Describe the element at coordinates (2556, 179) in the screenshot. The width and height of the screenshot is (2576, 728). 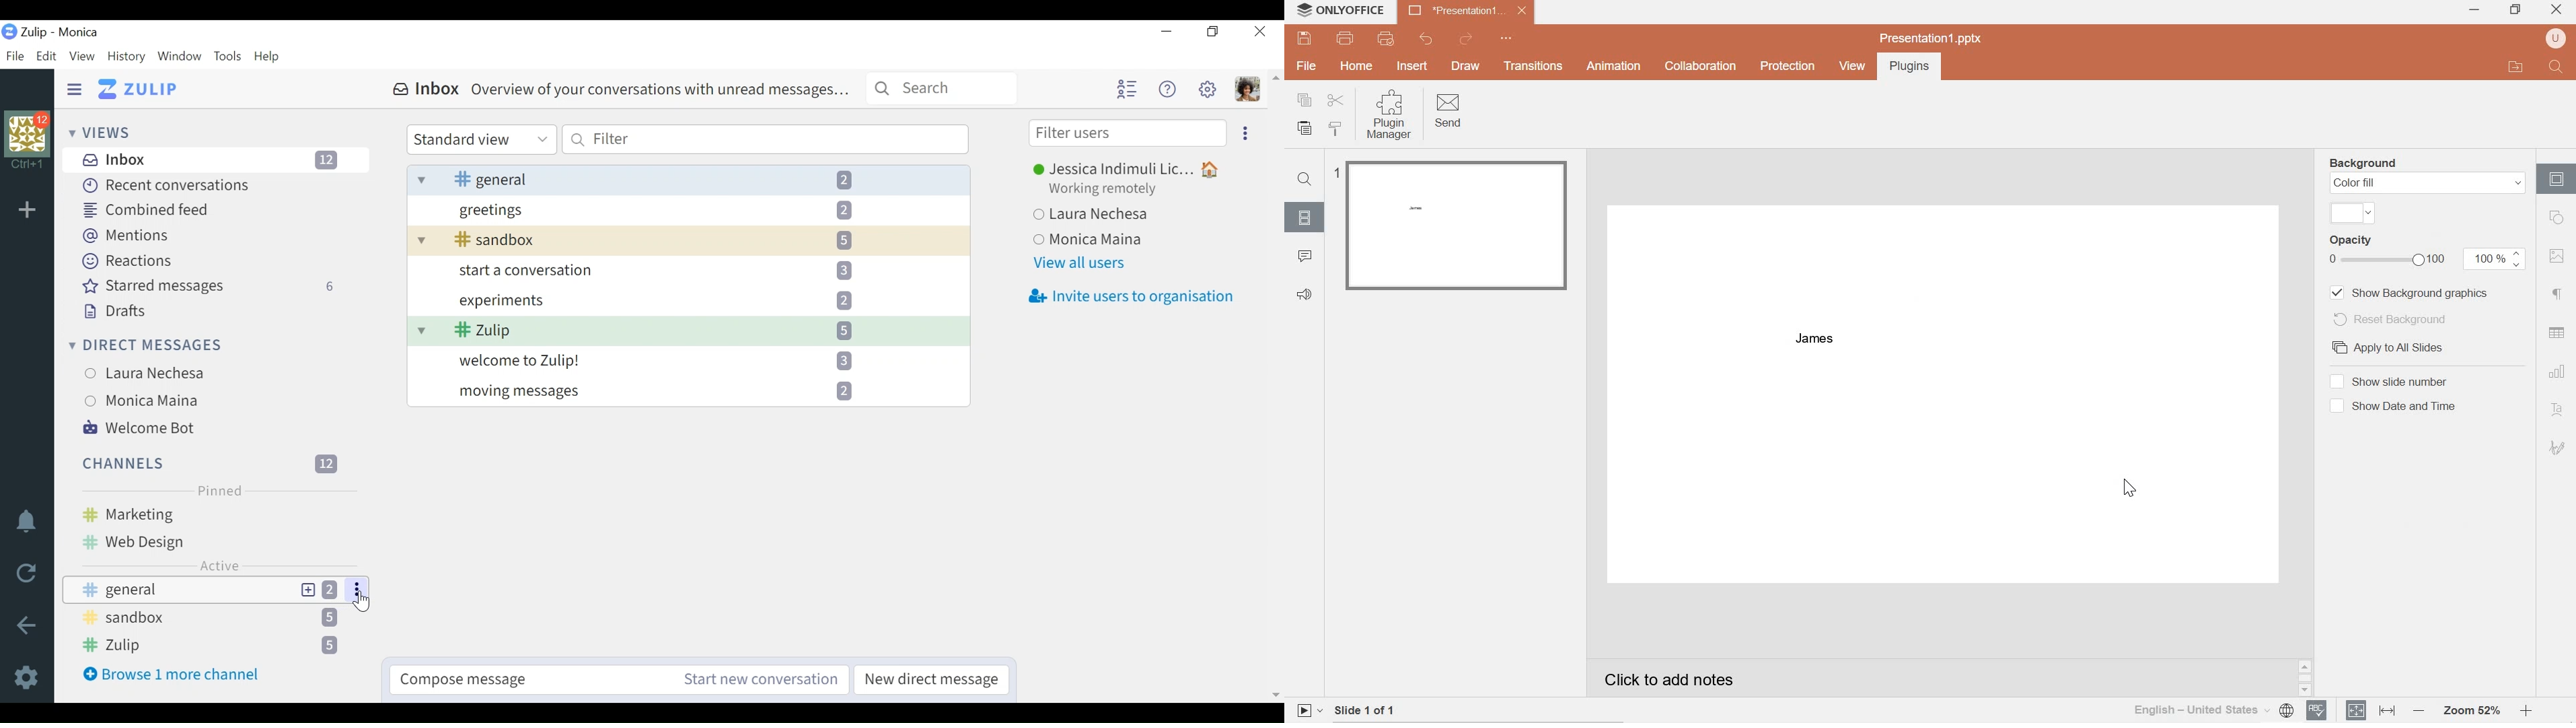
I see `slide settings` at that location.